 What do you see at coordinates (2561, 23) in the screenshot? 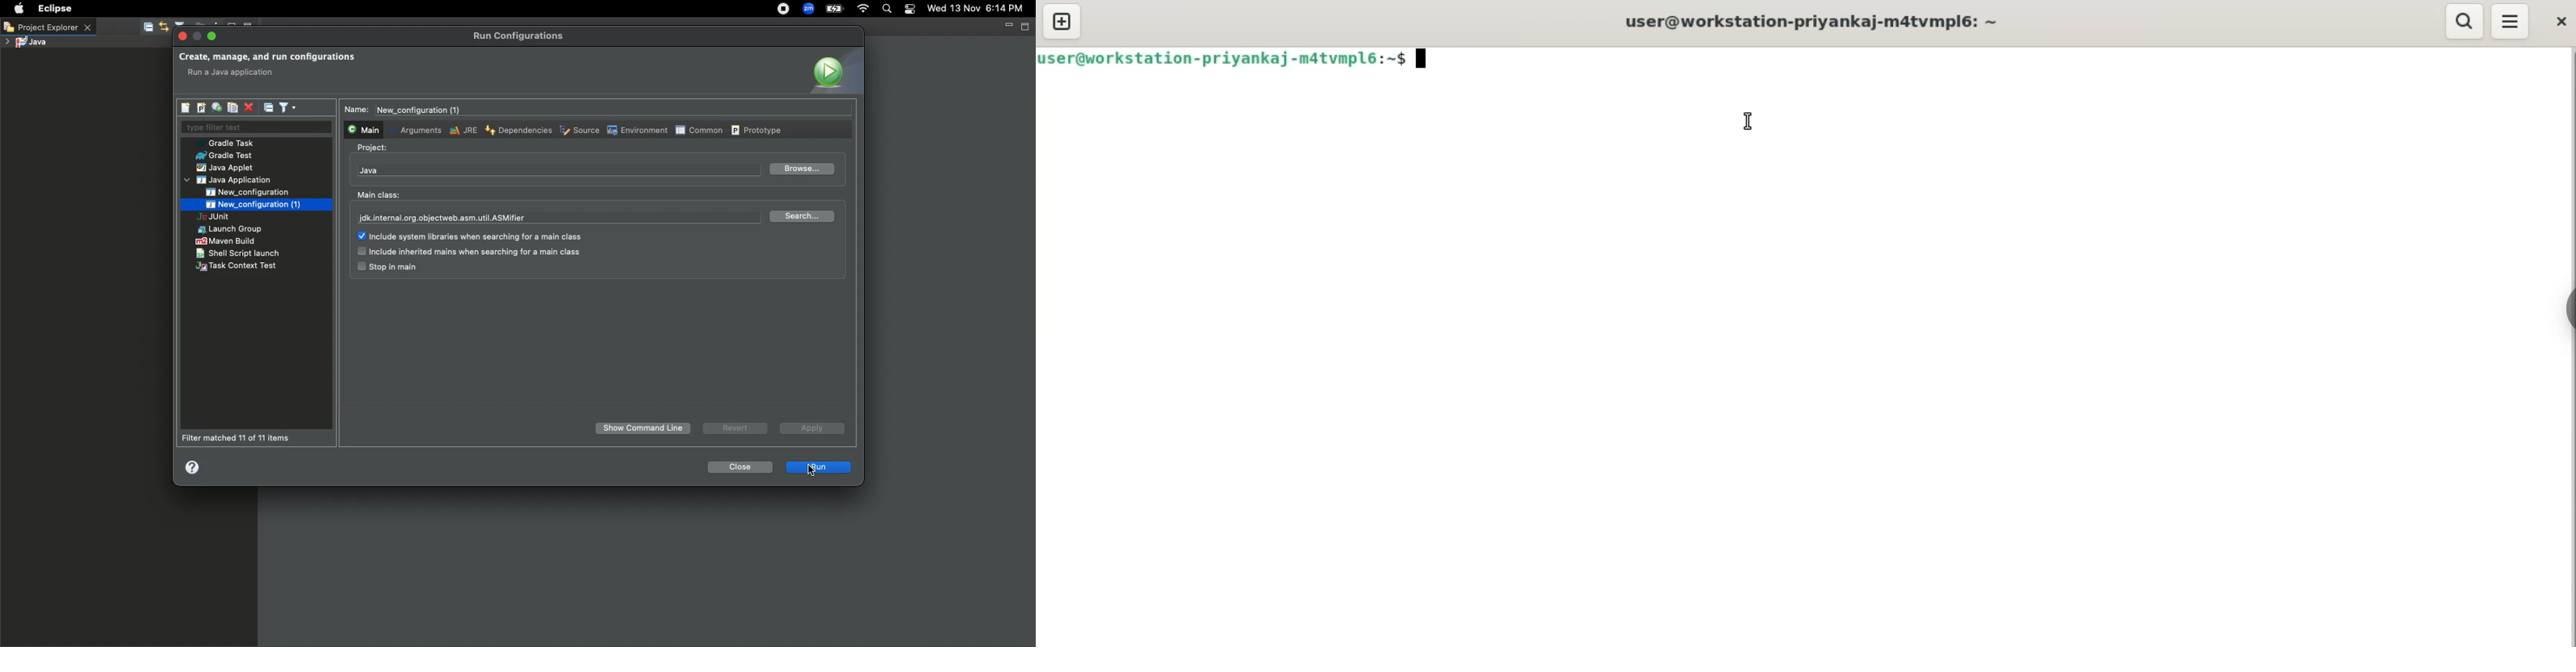
I see `close` at bounding box center [2561, 23].